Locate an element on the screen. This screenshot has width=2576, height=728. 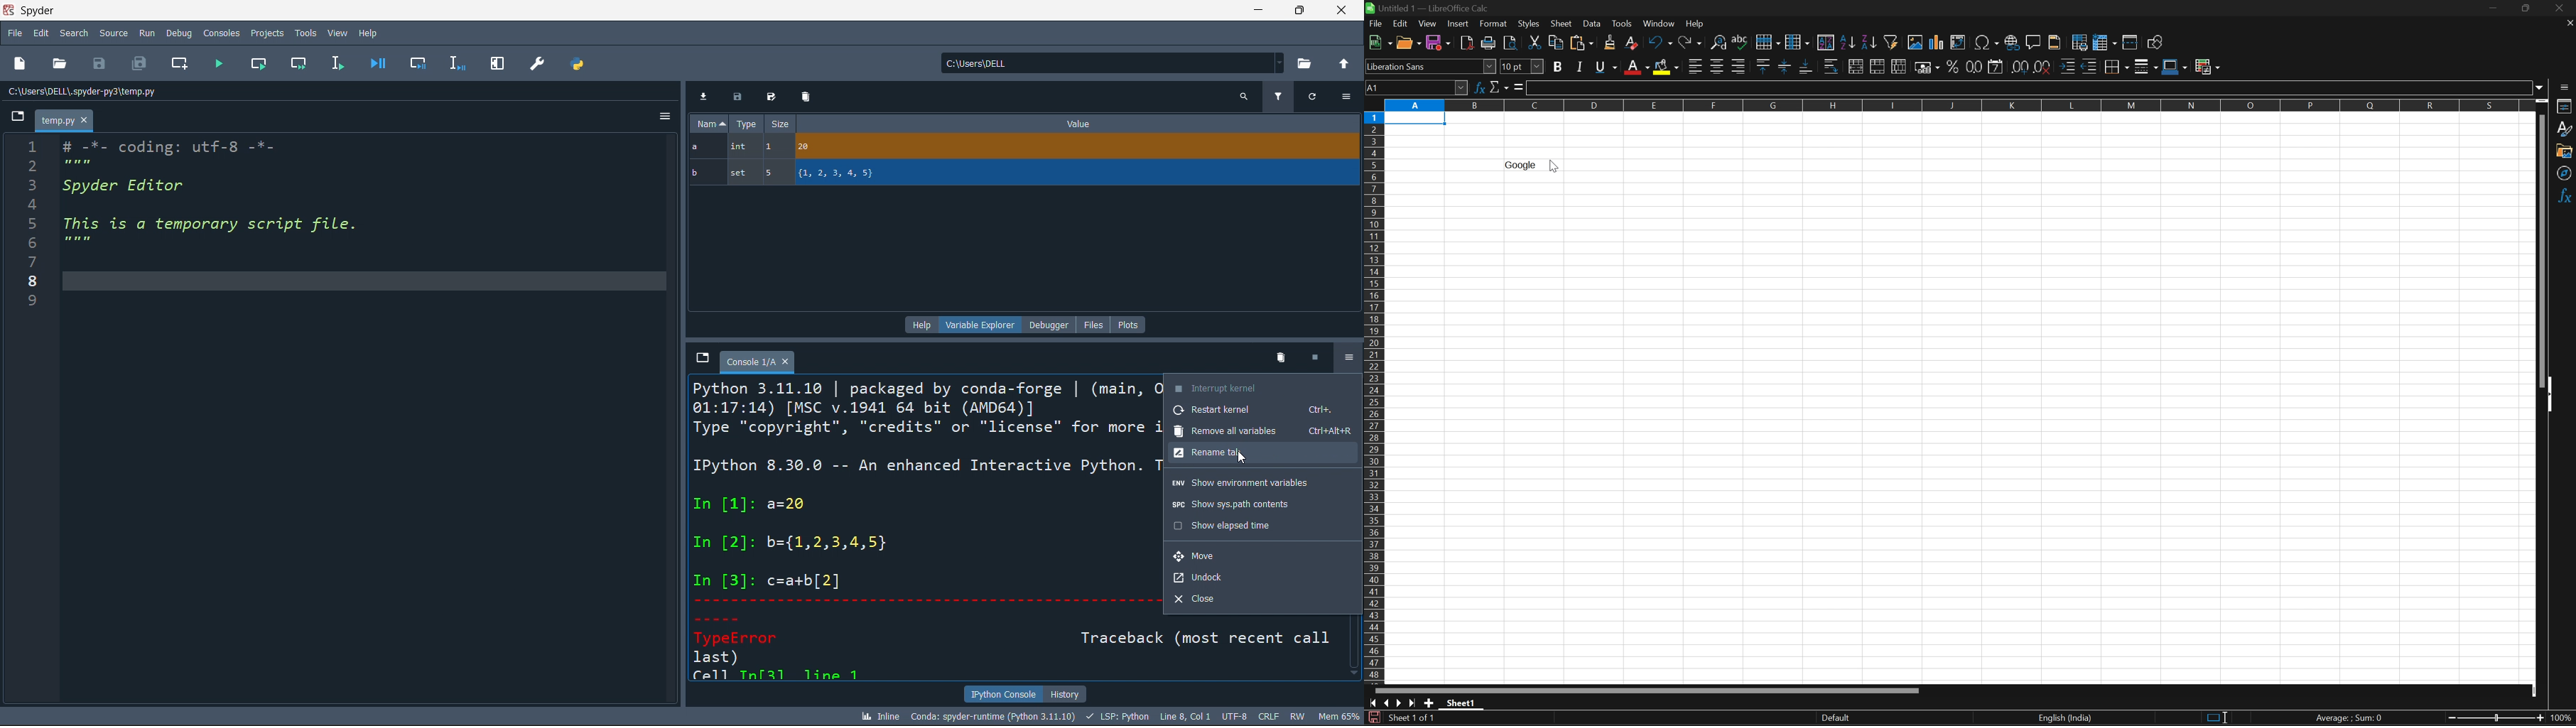
Headers and footers is located at coordinates (2055, 41).